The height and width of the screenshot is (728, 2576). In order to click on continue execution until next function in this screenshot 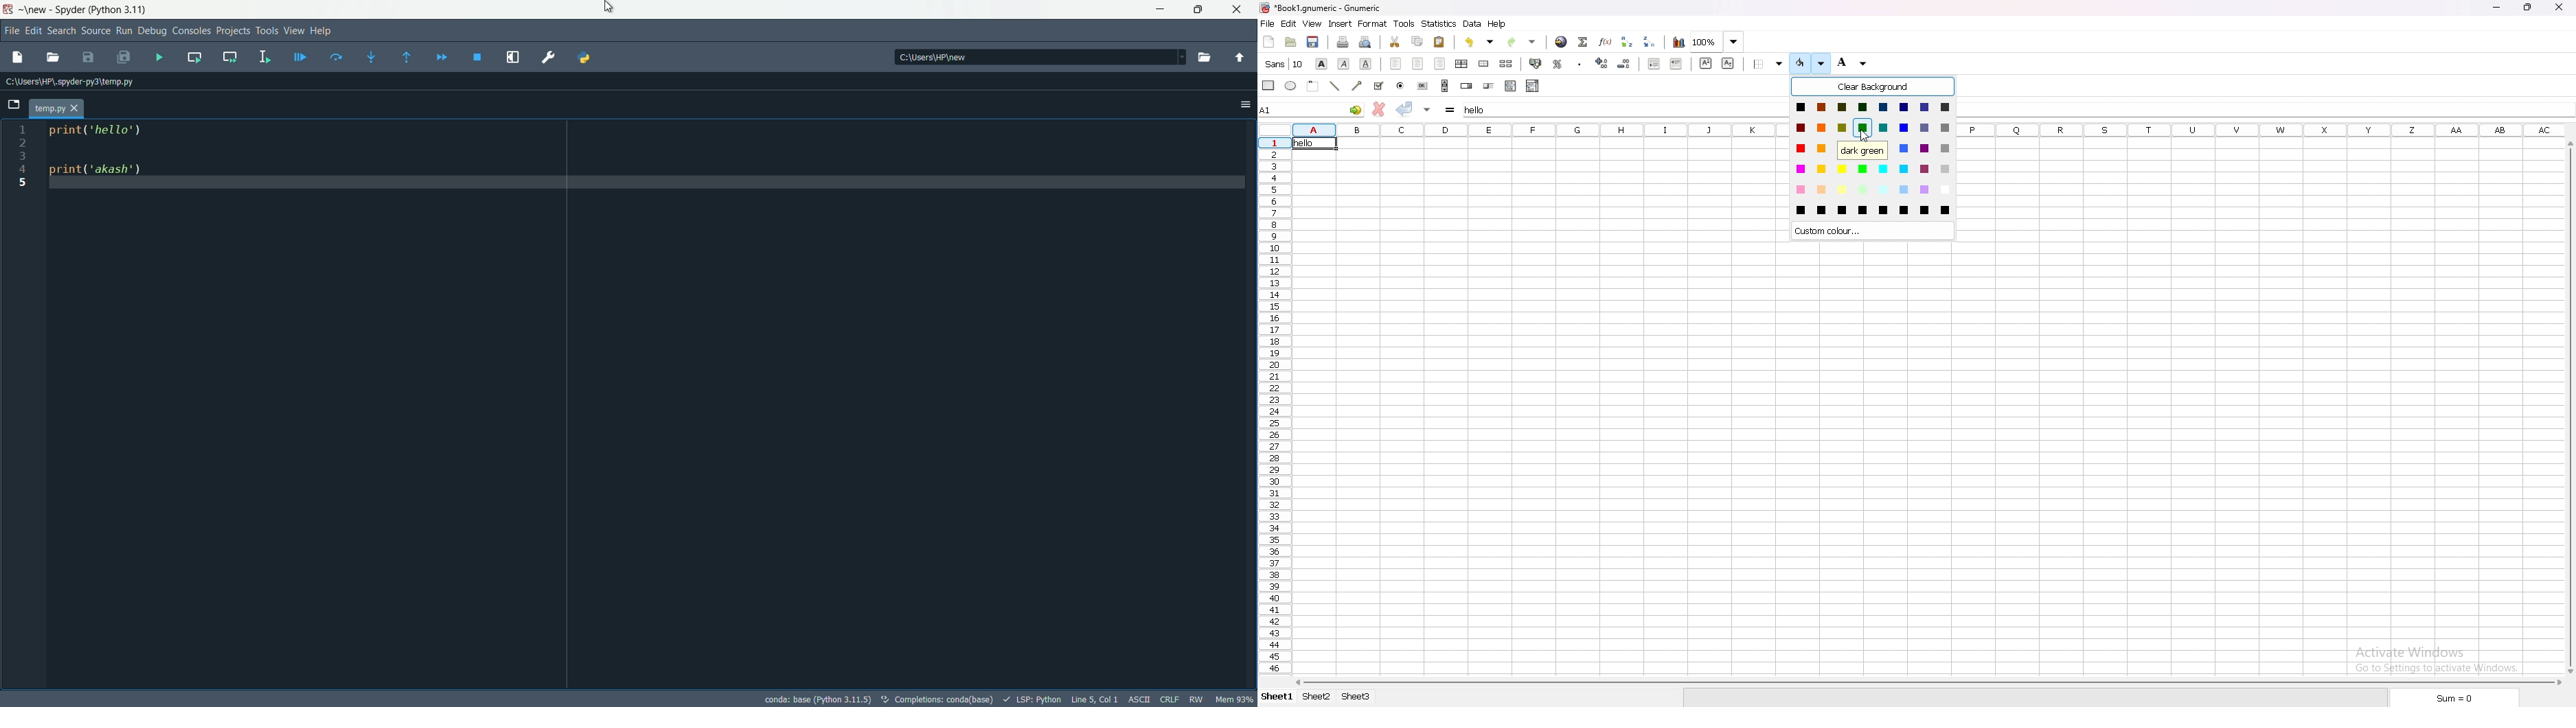, I will do `click(409, 57)`.